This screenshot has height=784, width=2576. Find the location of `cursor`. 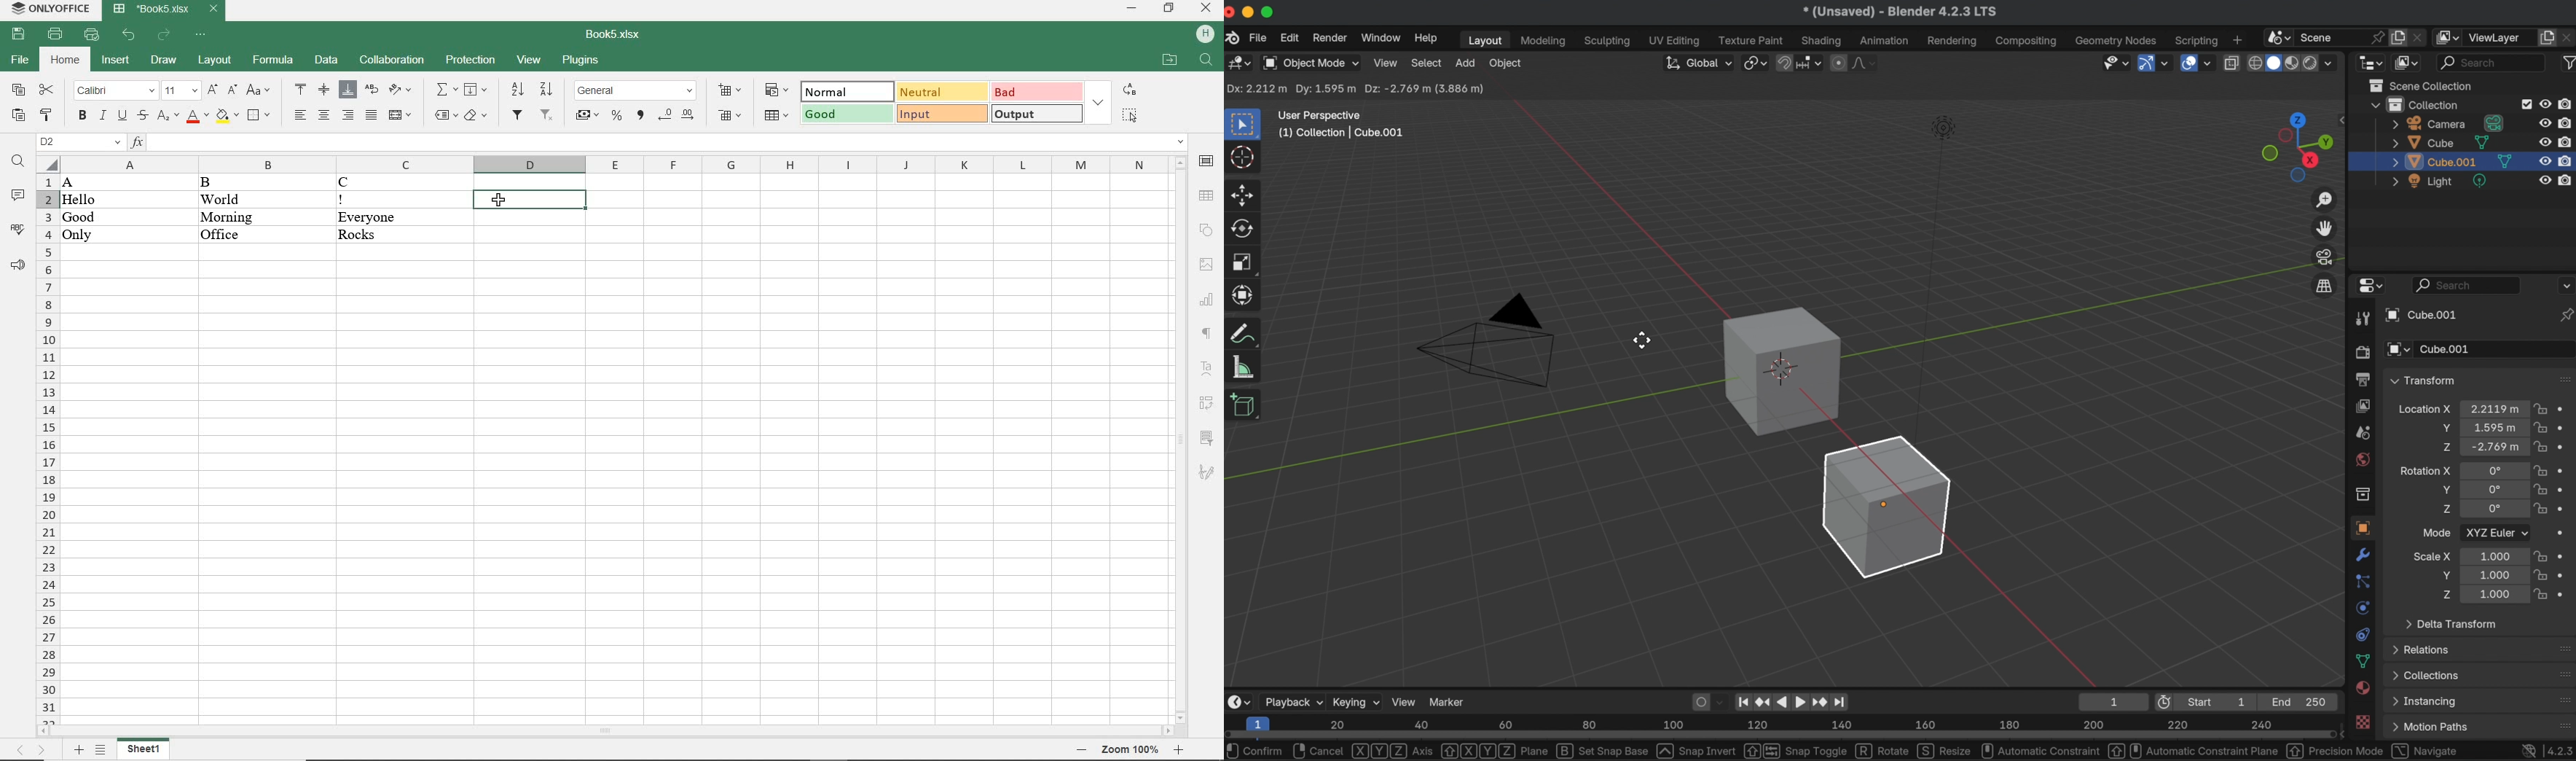

cursor is located at coordinates (1244, 159).